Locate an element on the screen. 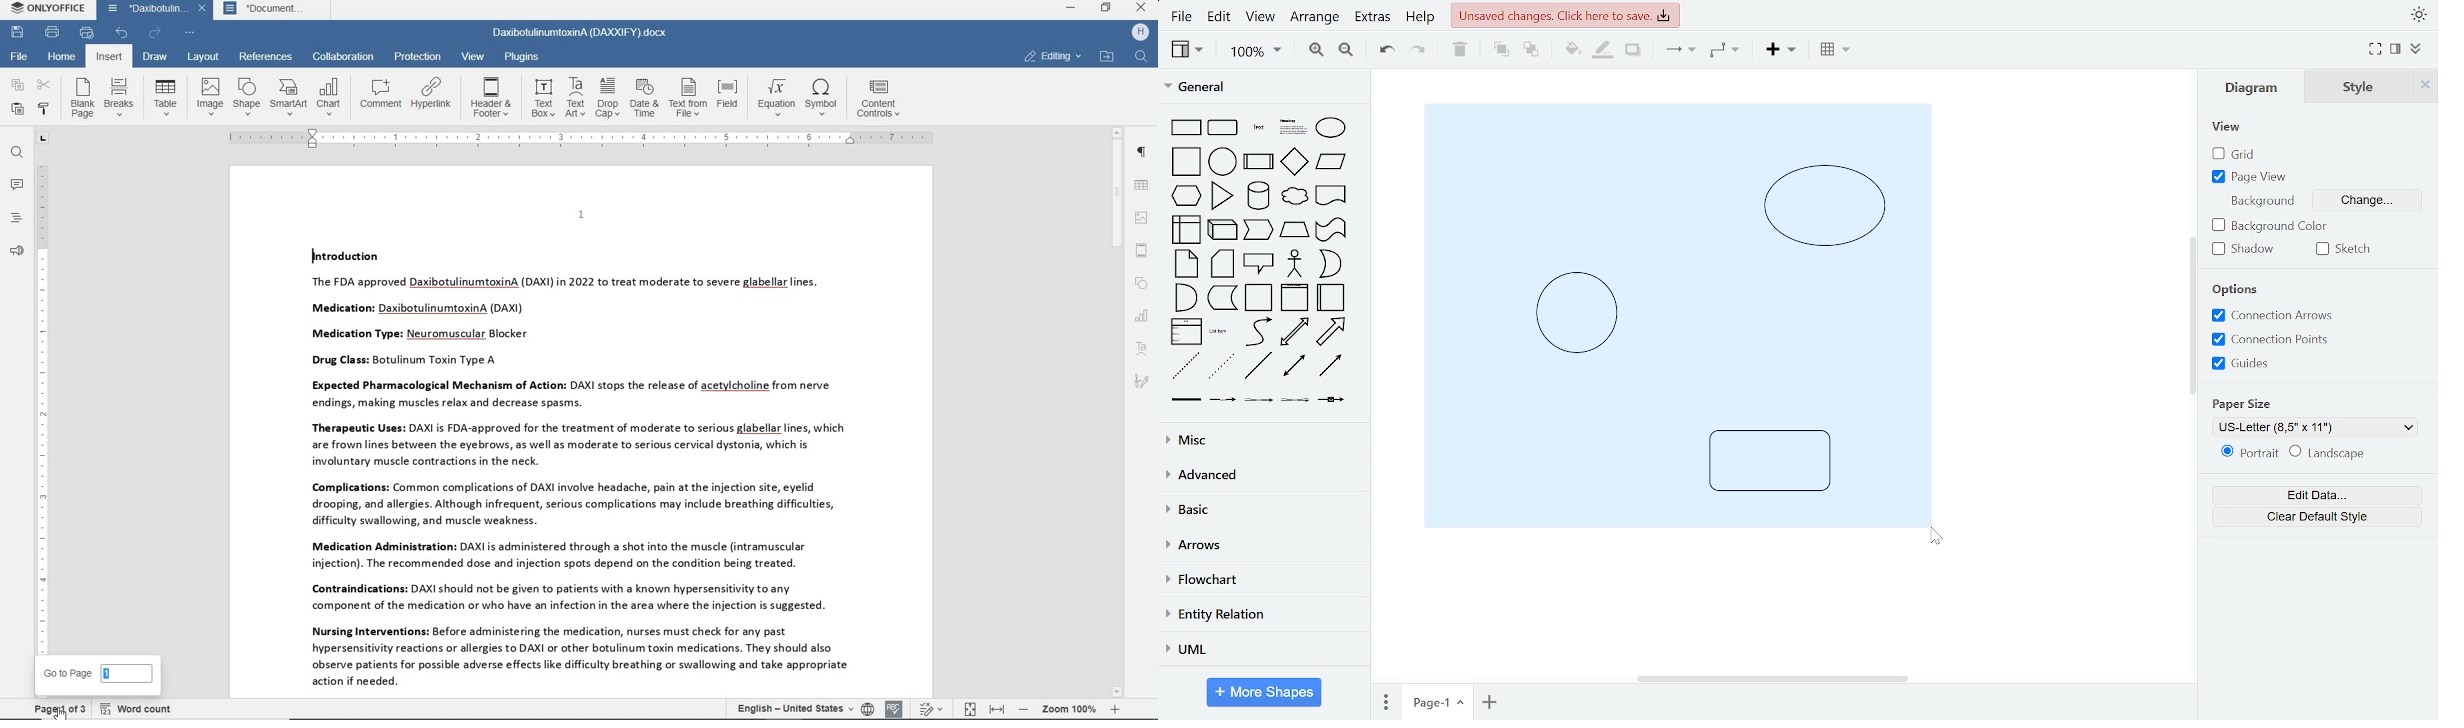  header & footer is located at coordinates (492, 97).